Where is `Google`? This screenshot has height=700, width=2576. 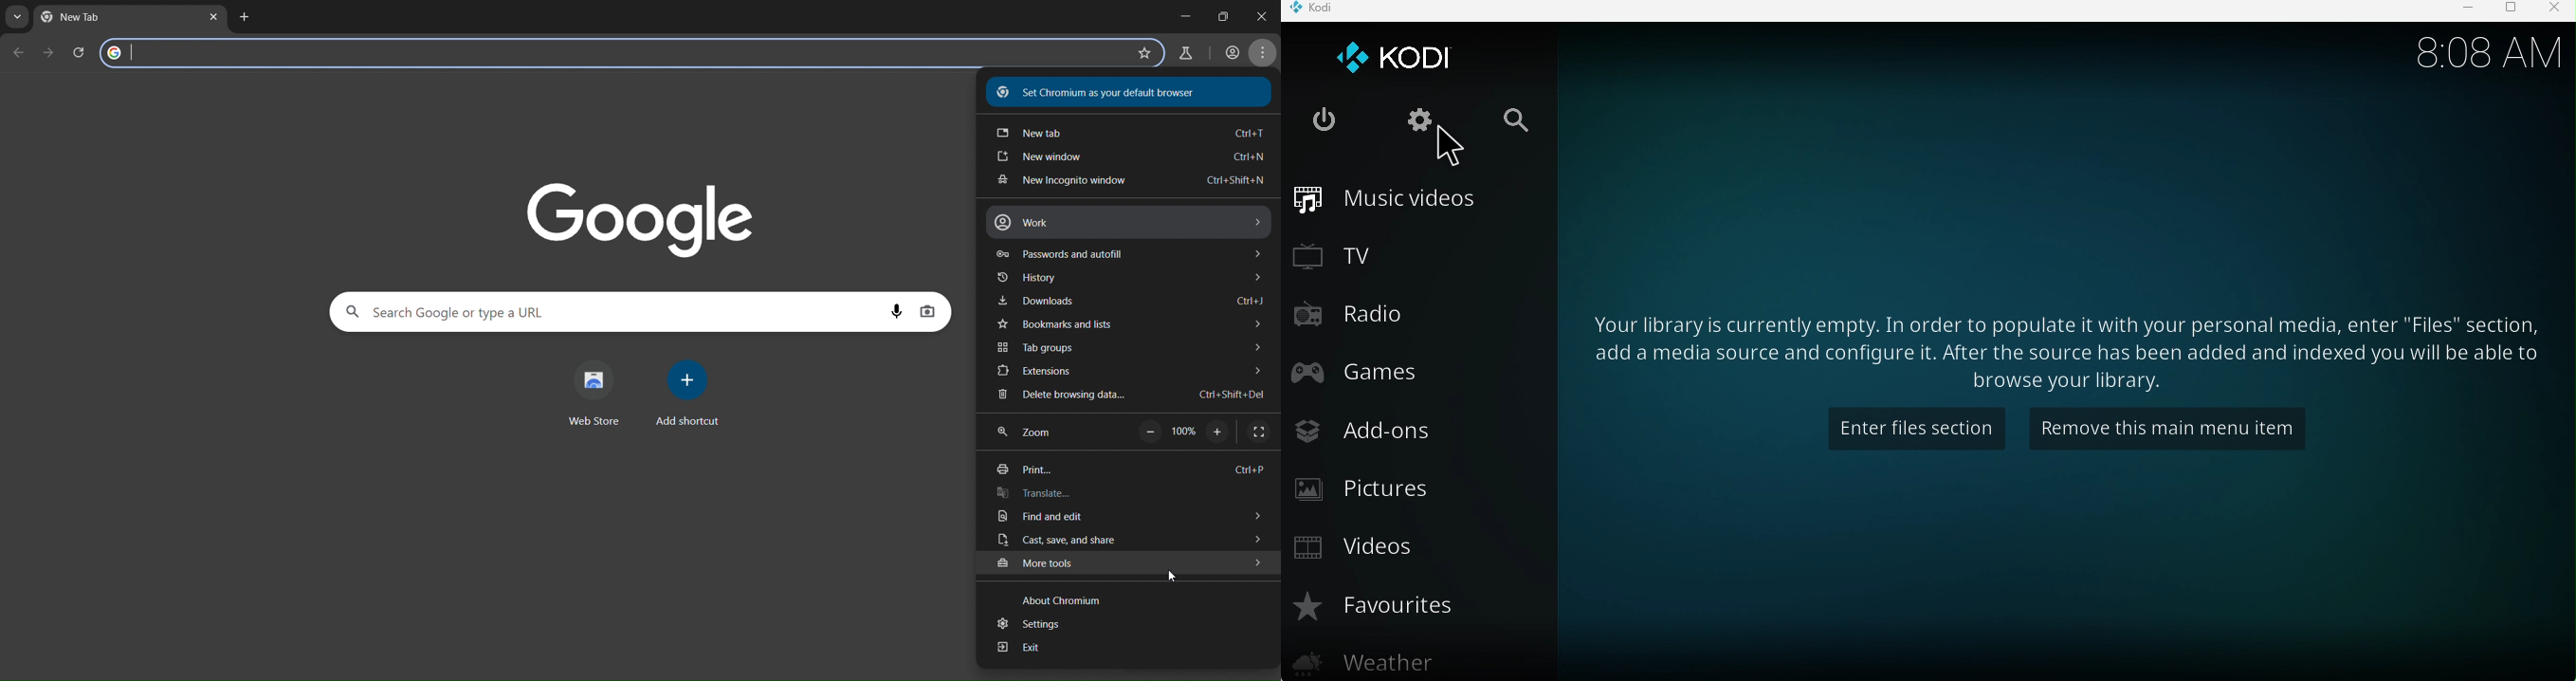 Google is located at coordinates (638, 216).